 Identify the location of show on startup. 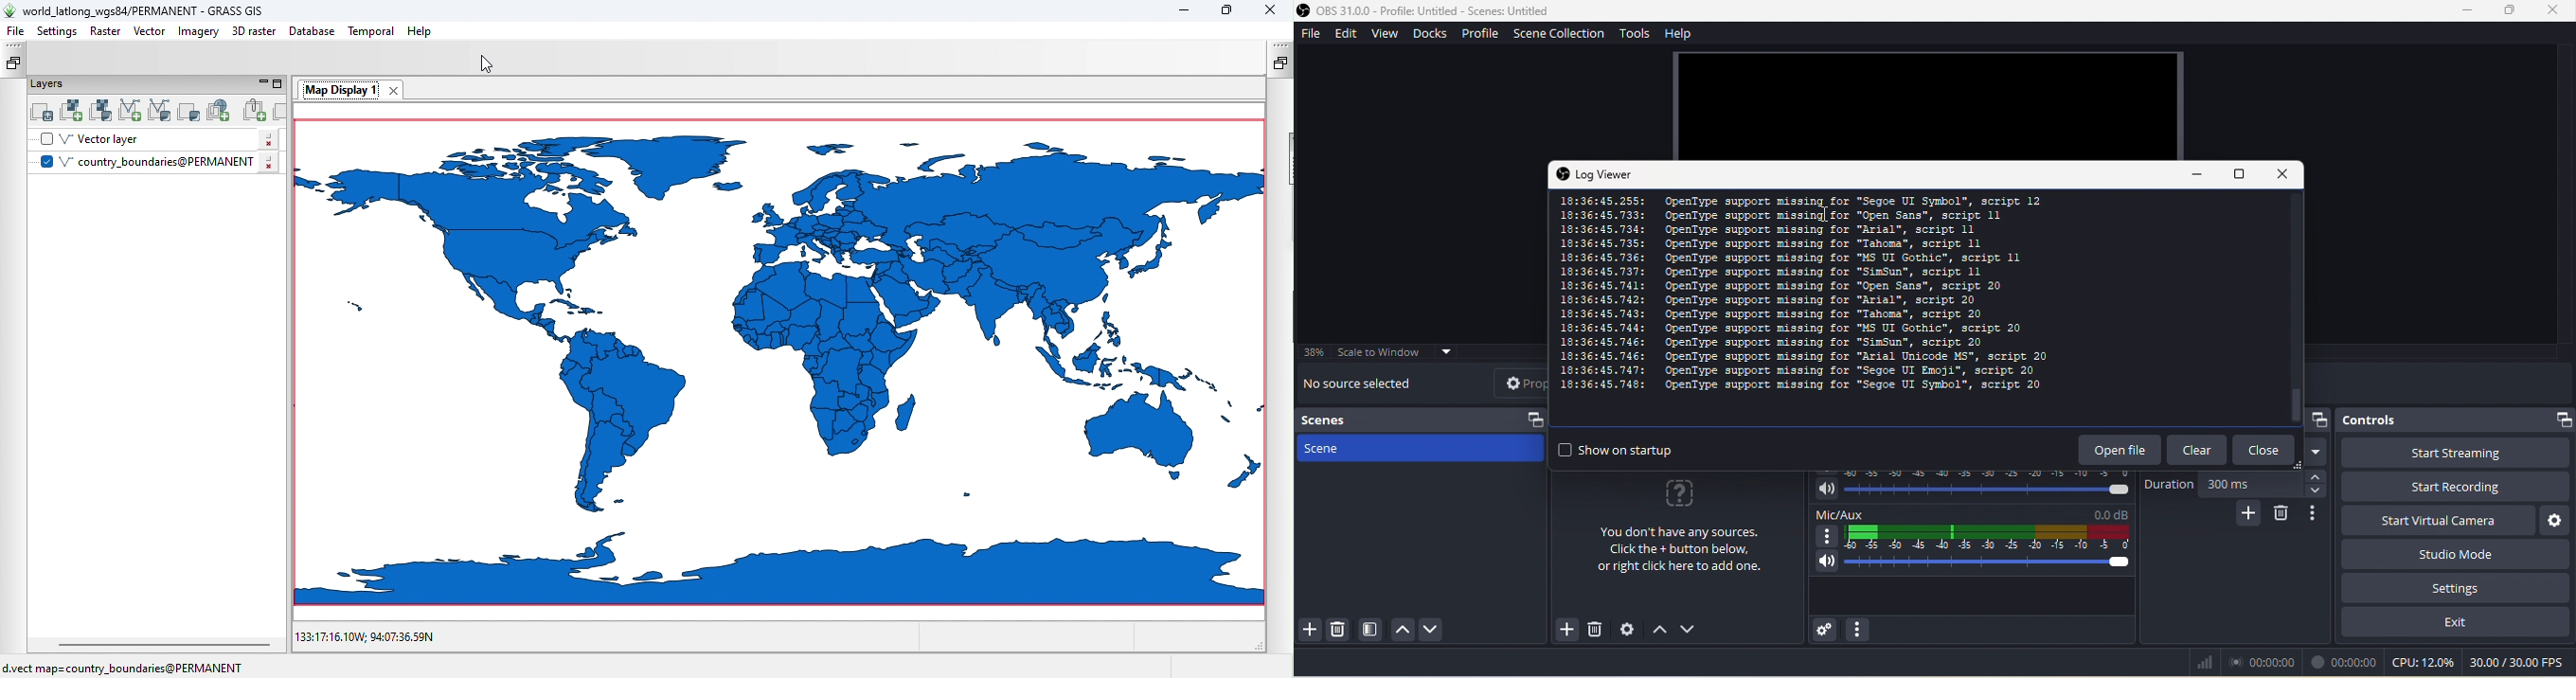
(1623, 452).